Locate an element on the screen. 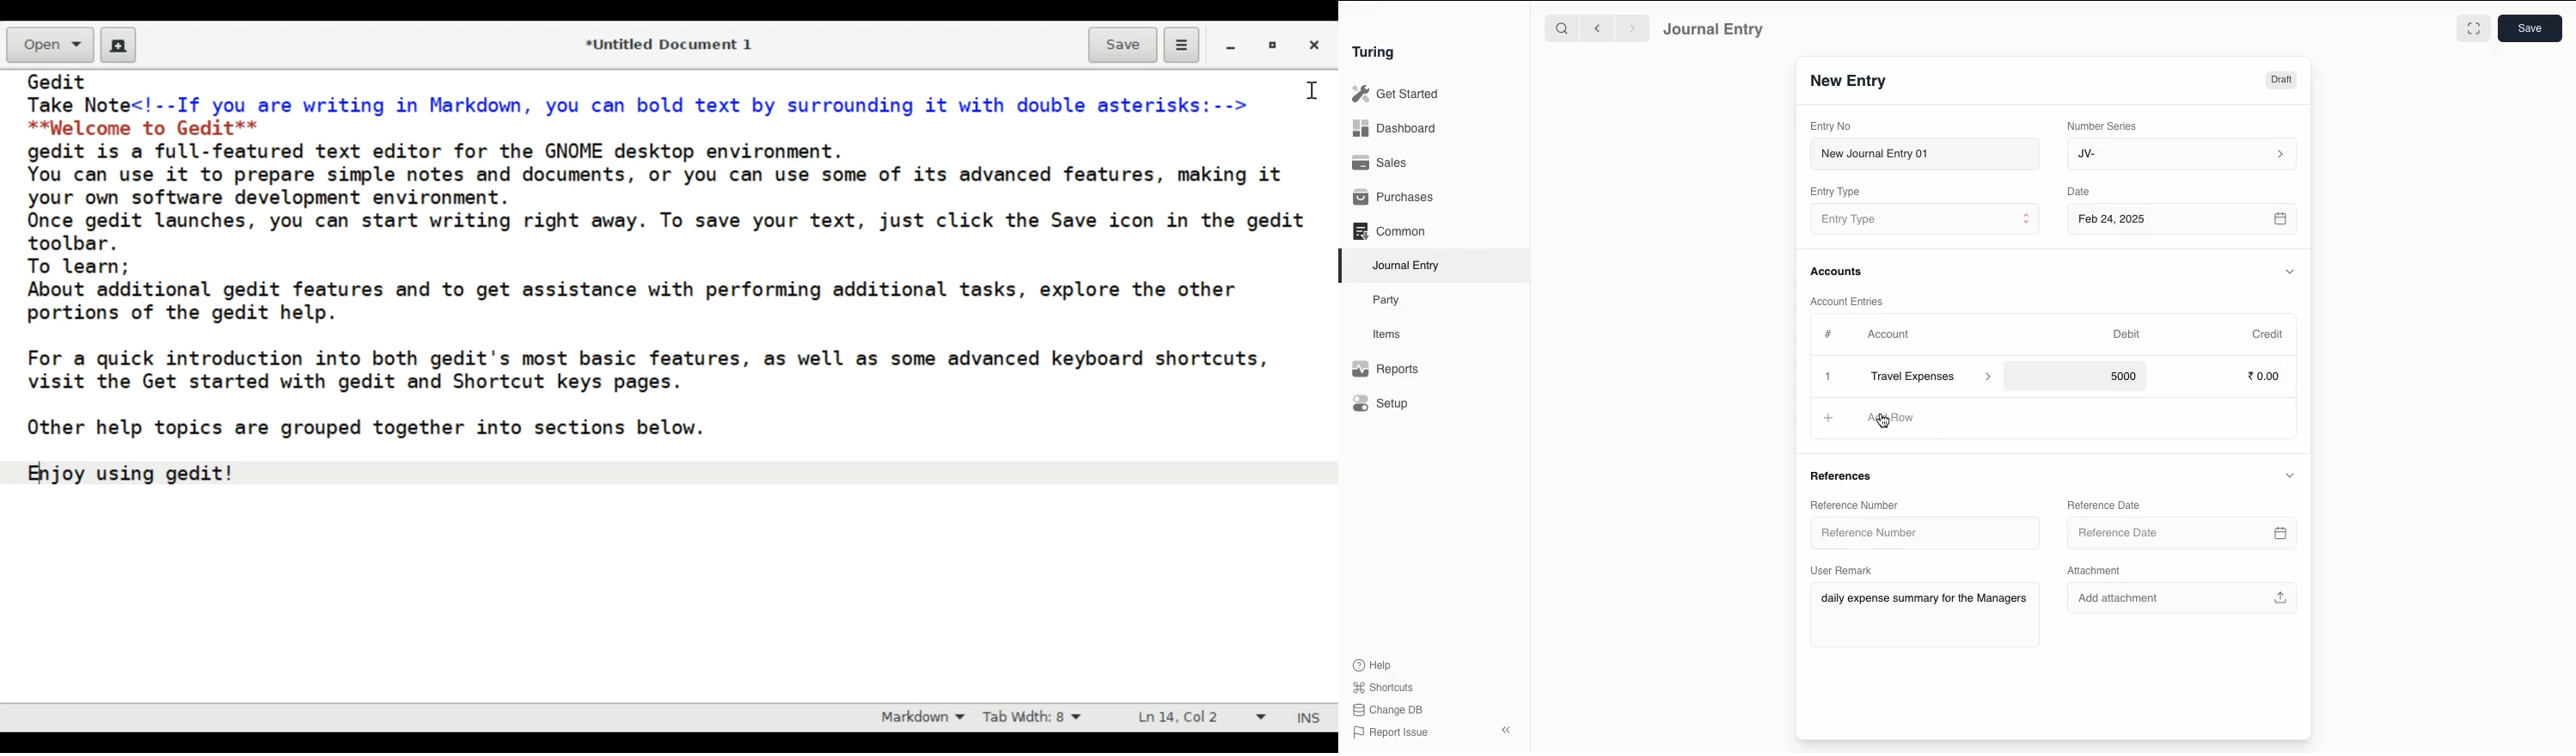 The image size is (2576, 756). Credit is located at coordinates (2269, 334).